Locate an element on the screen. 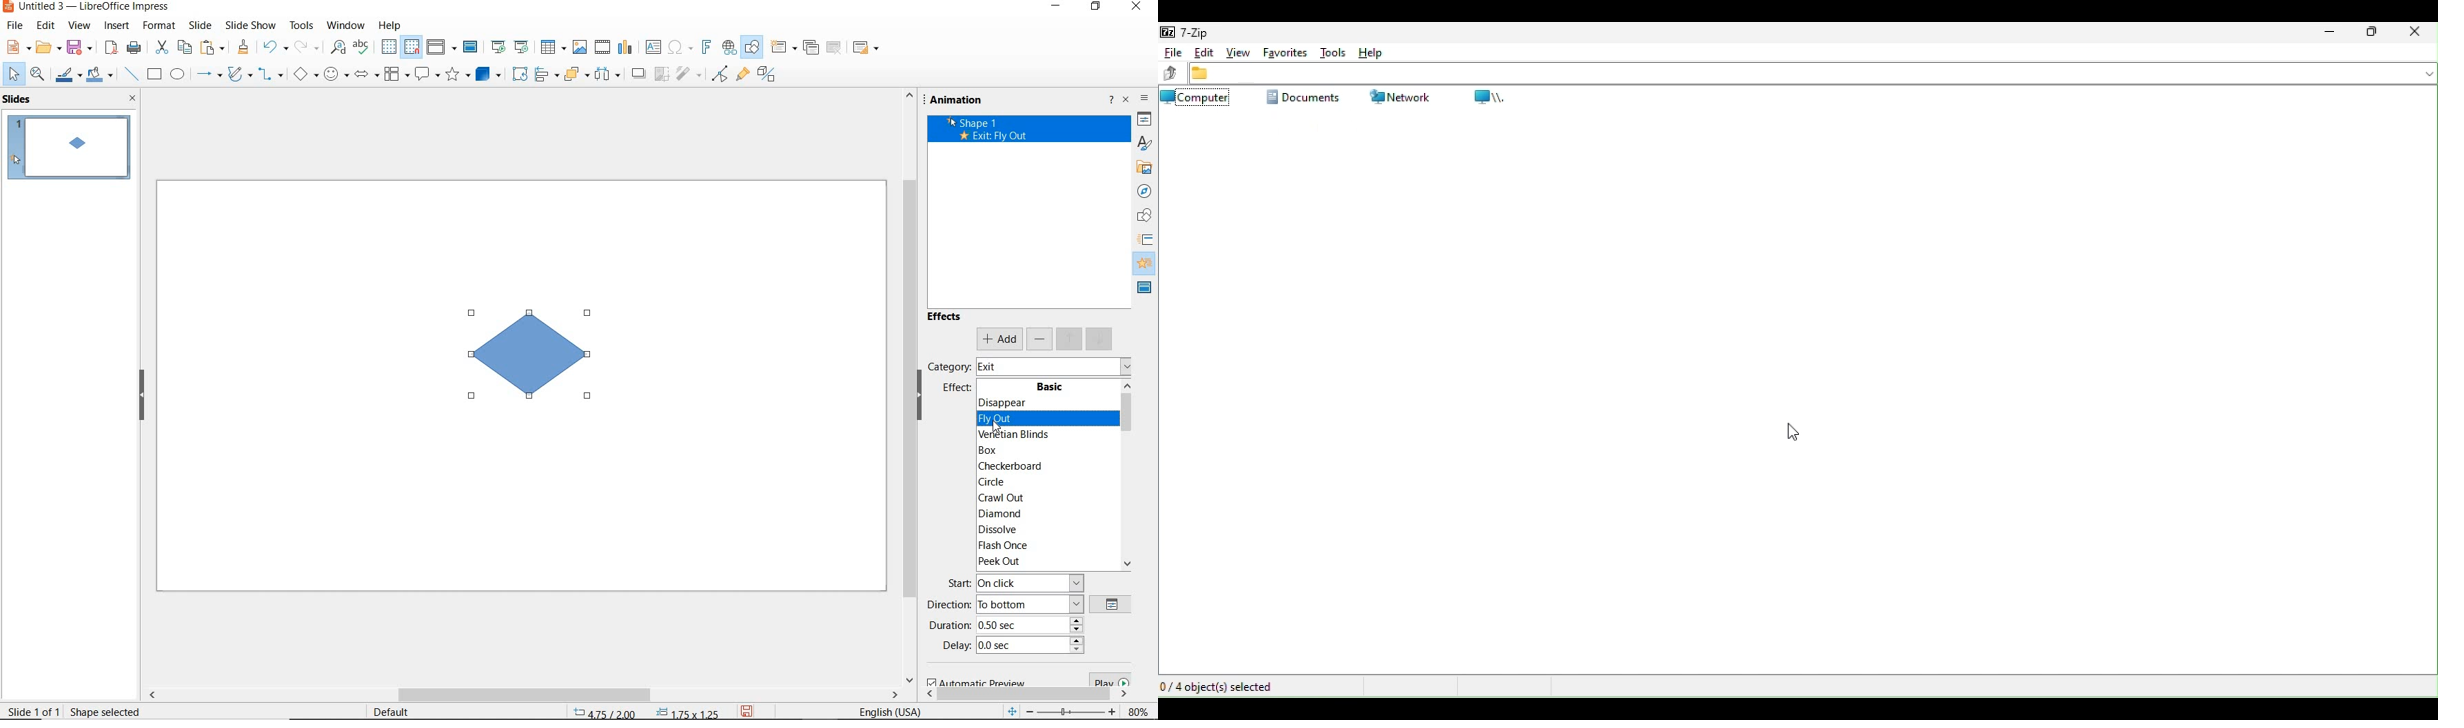 Image resolution: width=2464 pixels, height=728 pixels. insert chart is located at coordinates (625, 48).